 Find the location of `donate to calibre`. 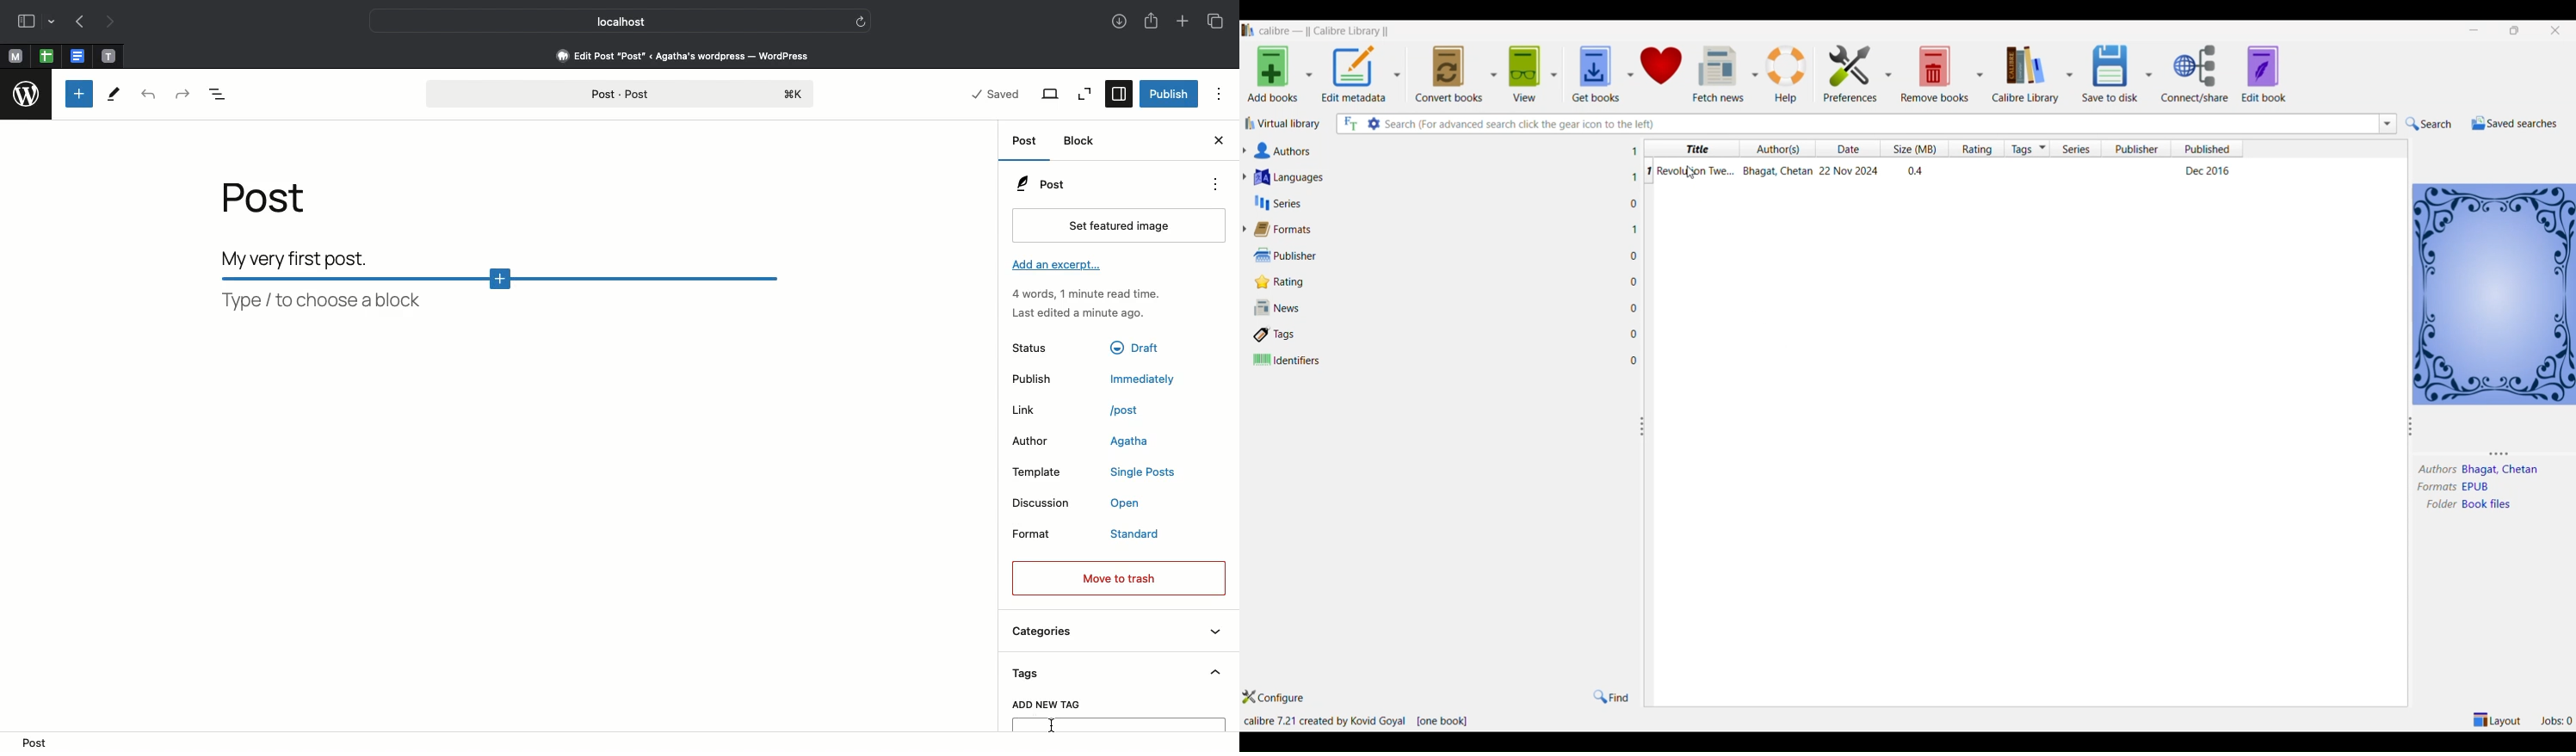

donate to calibre is located at coordinates (1663, 68).